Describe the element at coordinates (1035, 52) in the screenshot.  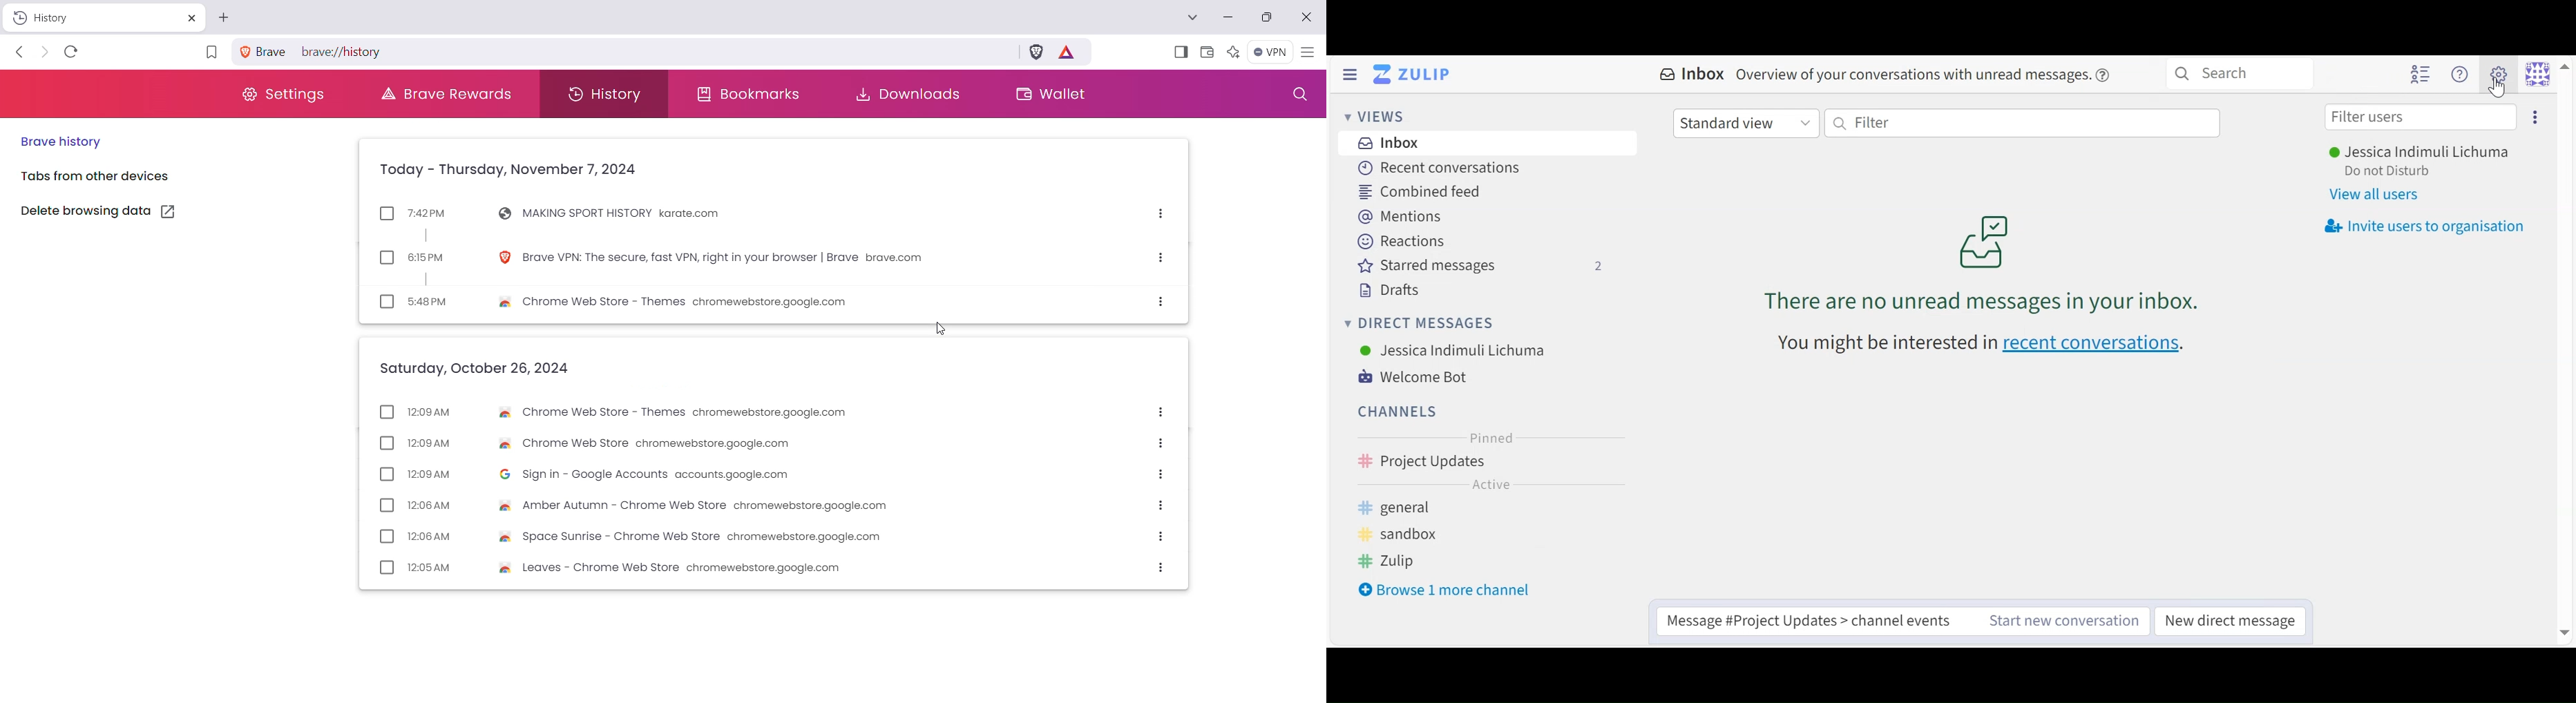
I see `Brave Shields` at that location.